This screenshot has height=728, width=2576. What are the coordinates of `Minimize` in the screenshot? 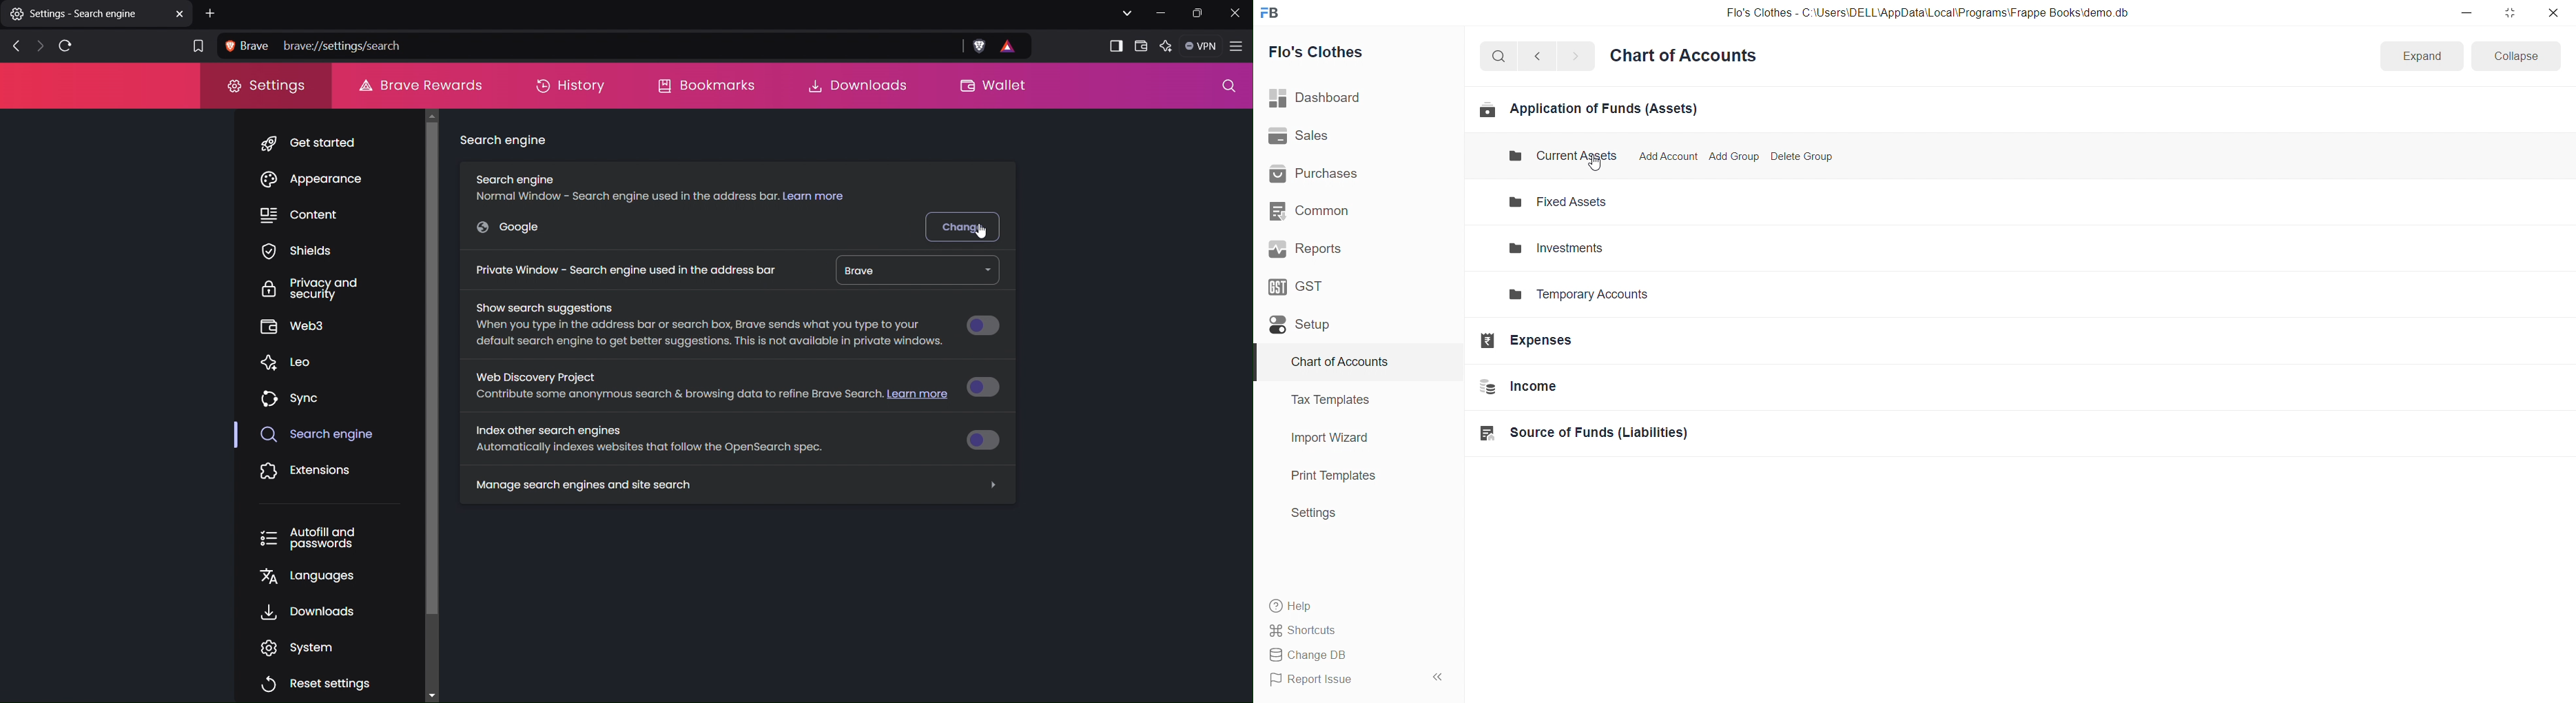 It's located at (1162, 13).